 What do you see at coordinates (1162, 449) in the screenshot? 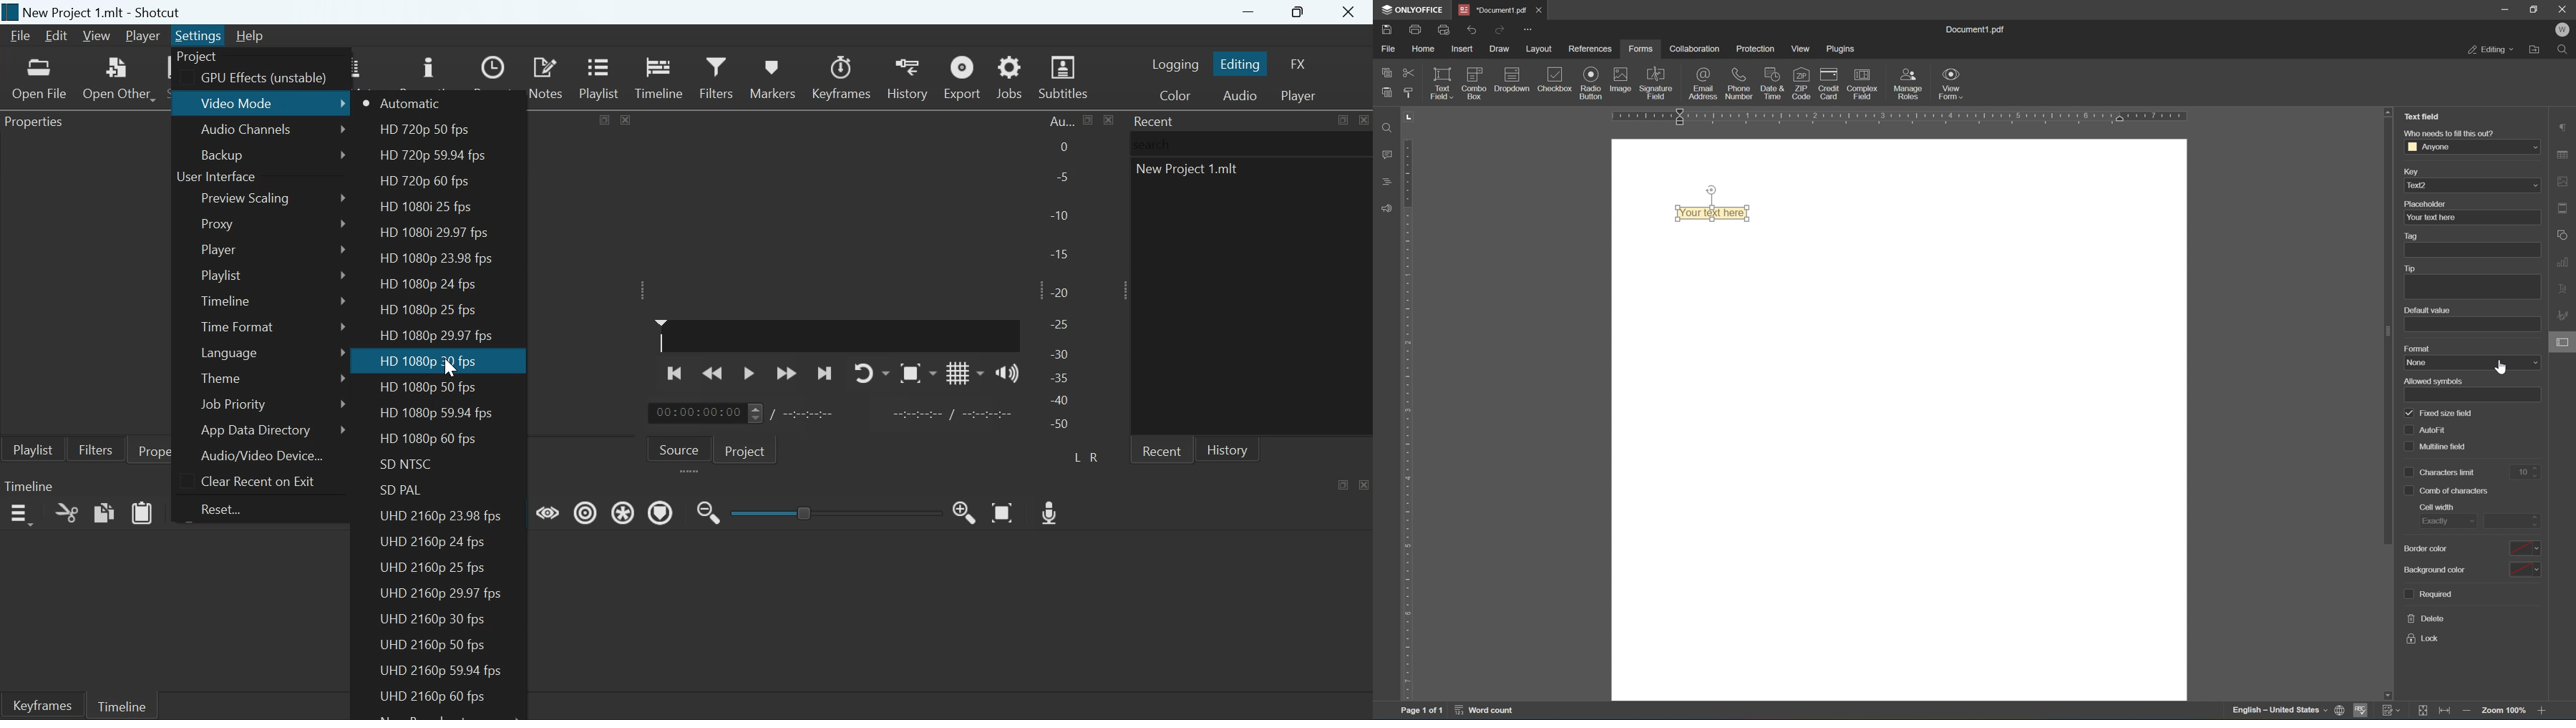
I see `Recent` at bounding box center [1162, 449].